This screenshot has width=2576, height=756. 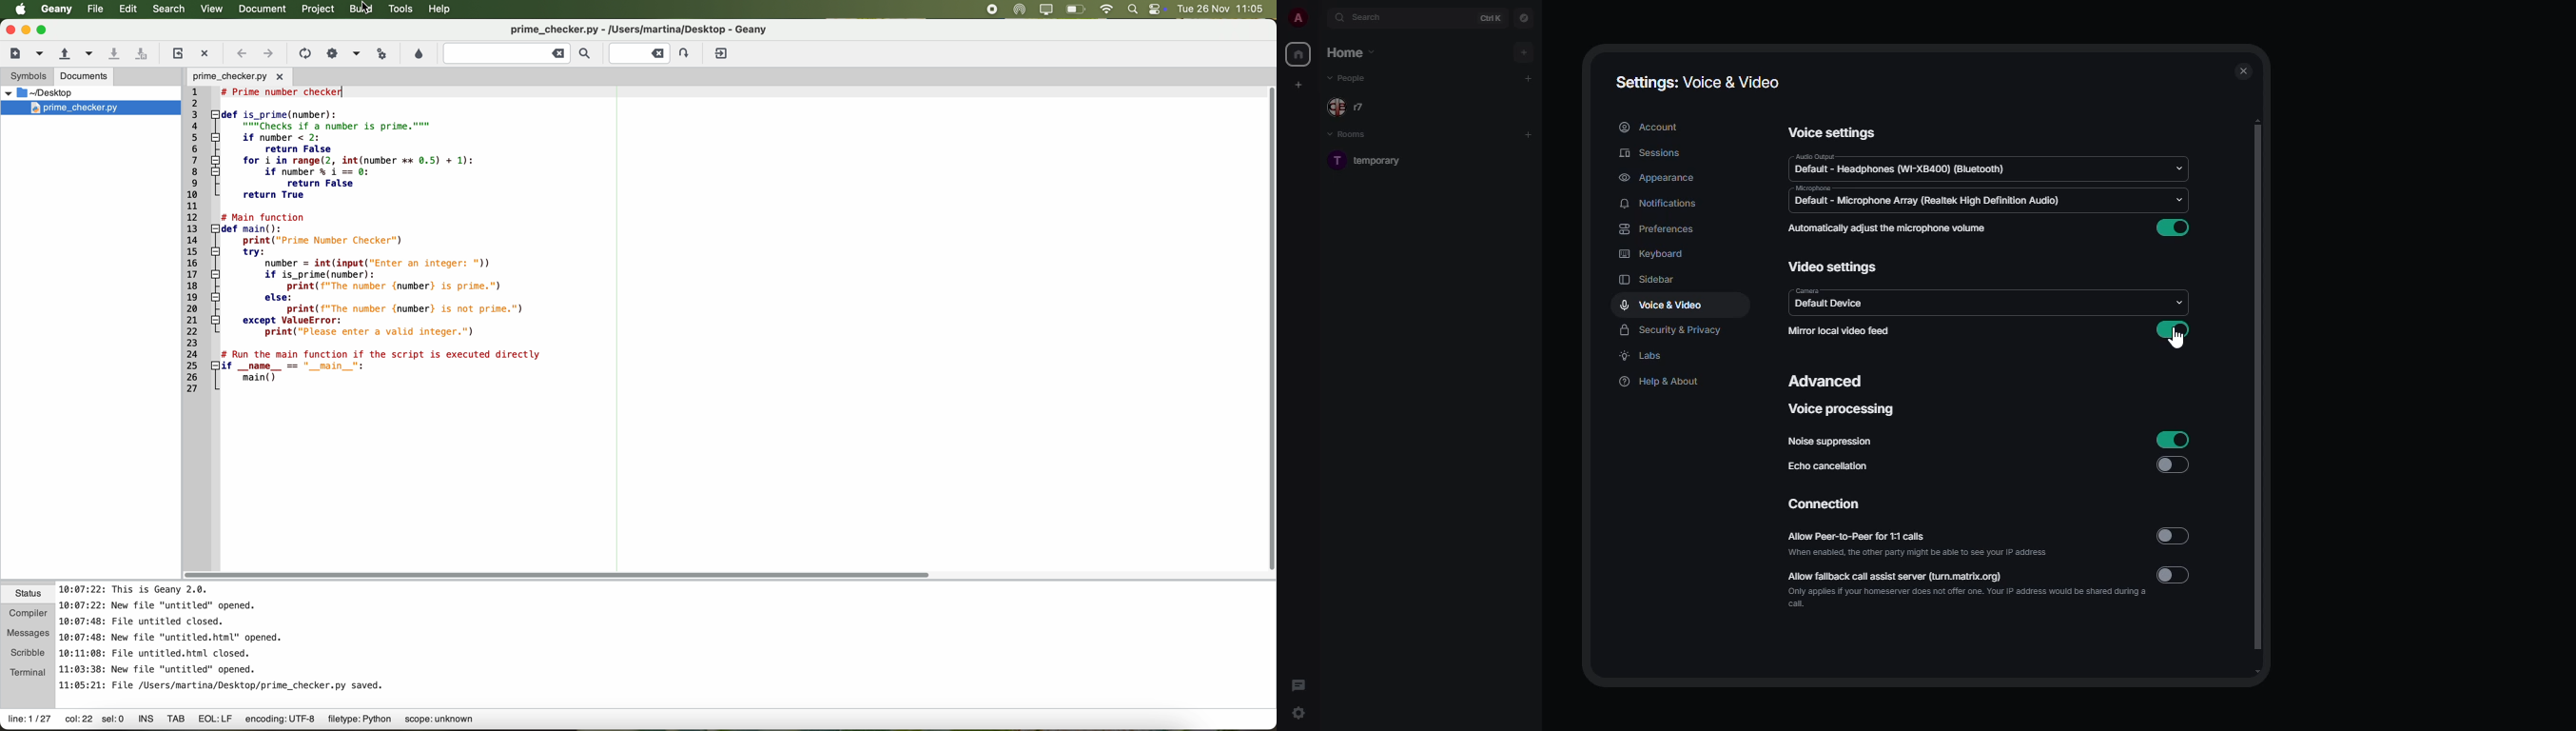 What do you see at coordinates (128, 10) in the screenshot?
I see `edit` at bounding box center [128, 10].